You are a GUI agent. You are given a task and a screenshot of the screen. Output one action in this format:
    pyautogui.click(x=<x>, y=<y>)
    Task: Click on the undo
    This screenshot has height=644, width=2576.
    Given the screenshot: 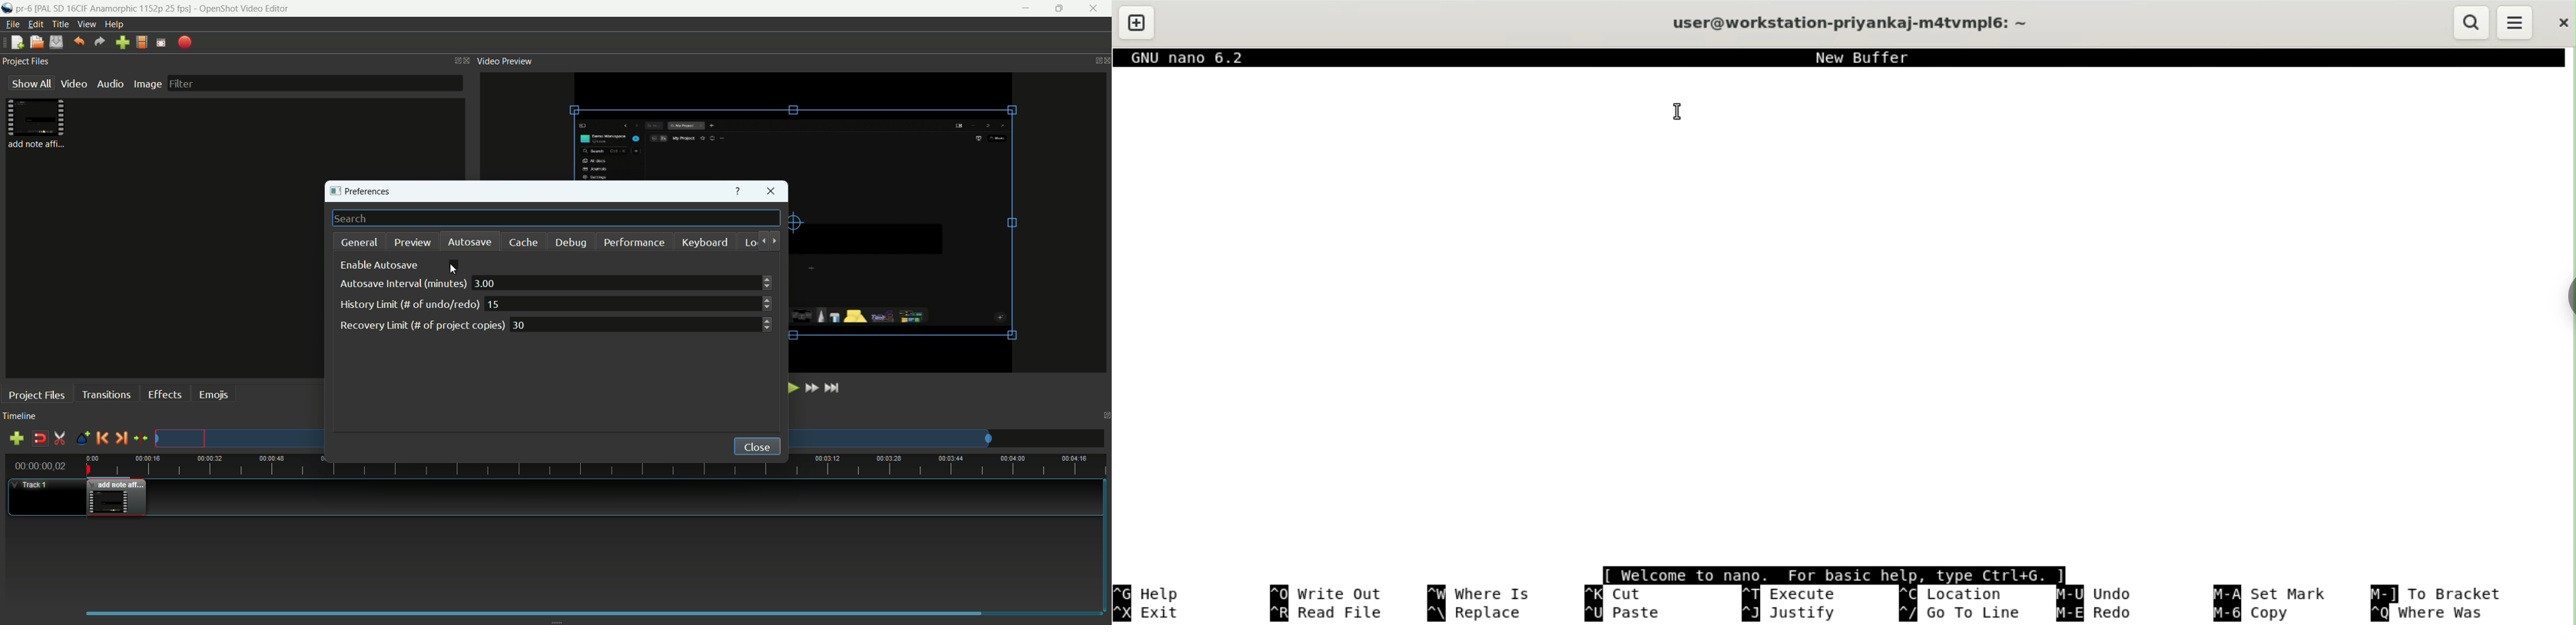 What is the action you would take?
    pyautogui.click(x=2096, y=594)
    